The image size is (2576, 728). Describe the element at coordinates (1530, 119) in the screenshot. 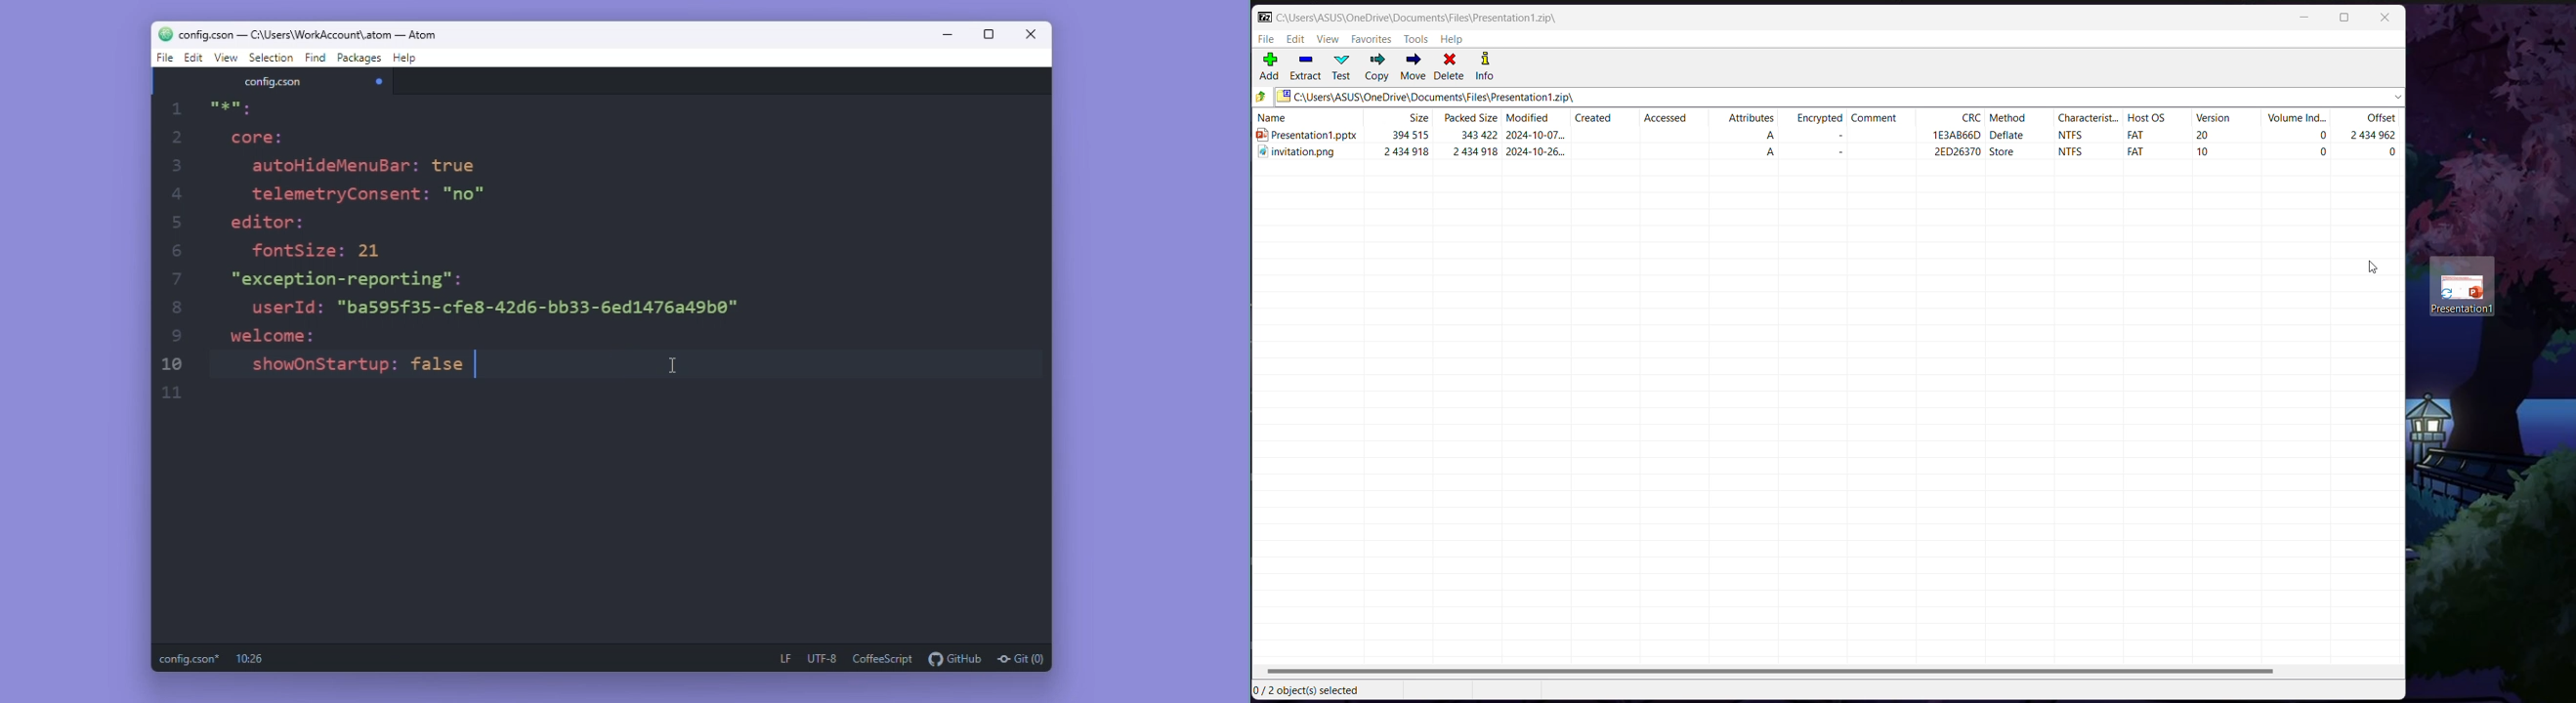

I see `Modified` at that location.